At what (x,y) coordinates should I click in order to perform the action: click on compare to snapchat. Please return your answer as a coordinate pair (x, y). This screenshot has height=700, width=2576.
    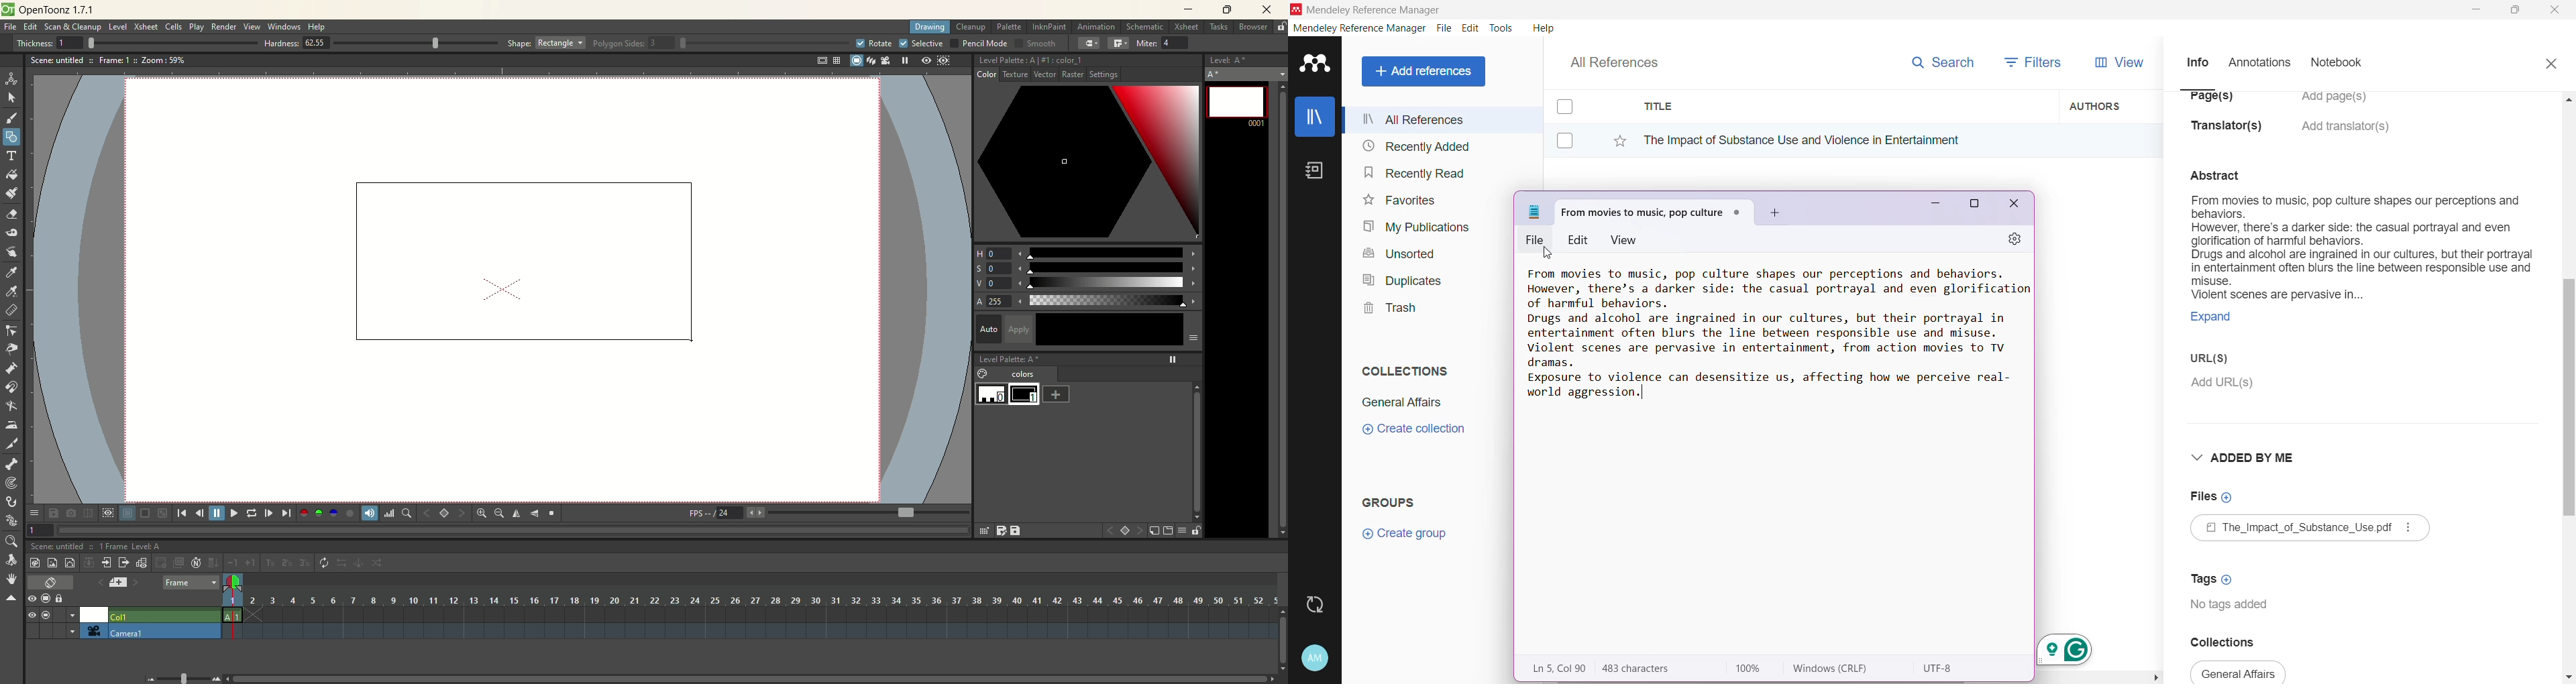
    Looking at the image, I should click on (87, 514).